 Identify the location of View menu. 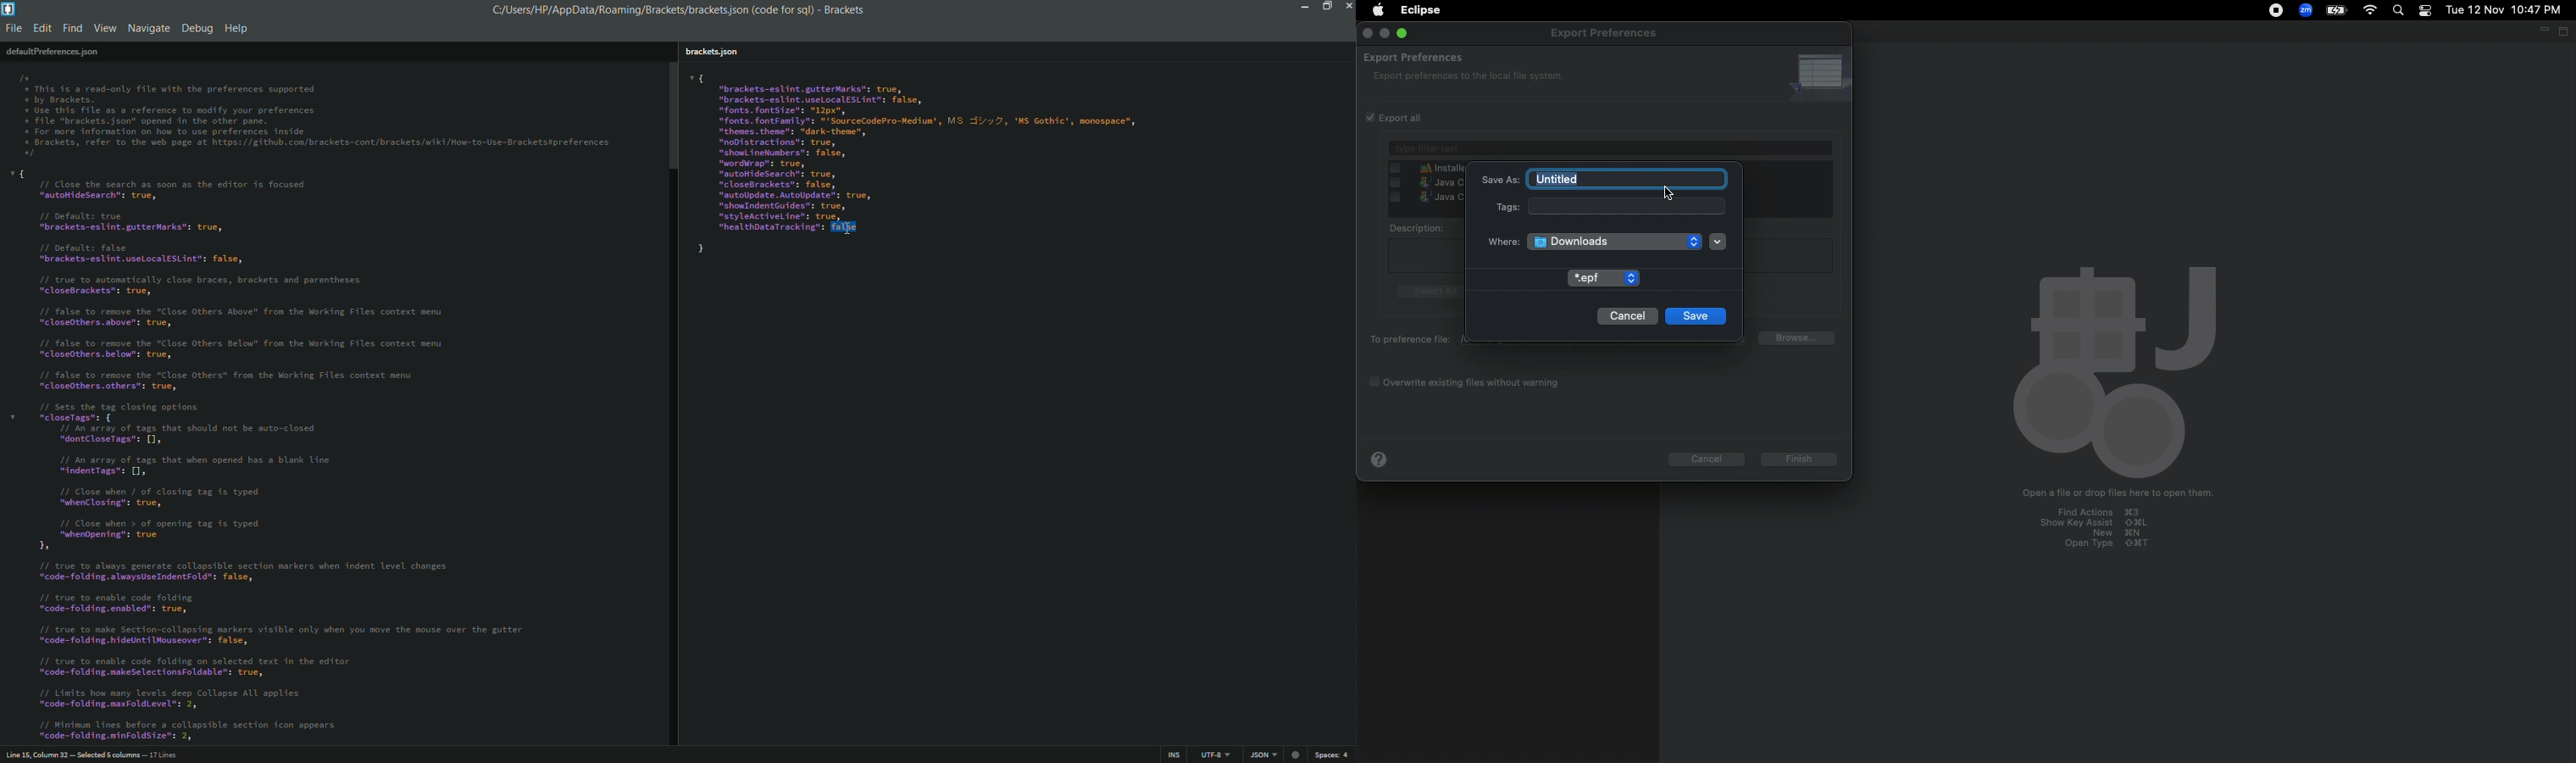
(105, 30).